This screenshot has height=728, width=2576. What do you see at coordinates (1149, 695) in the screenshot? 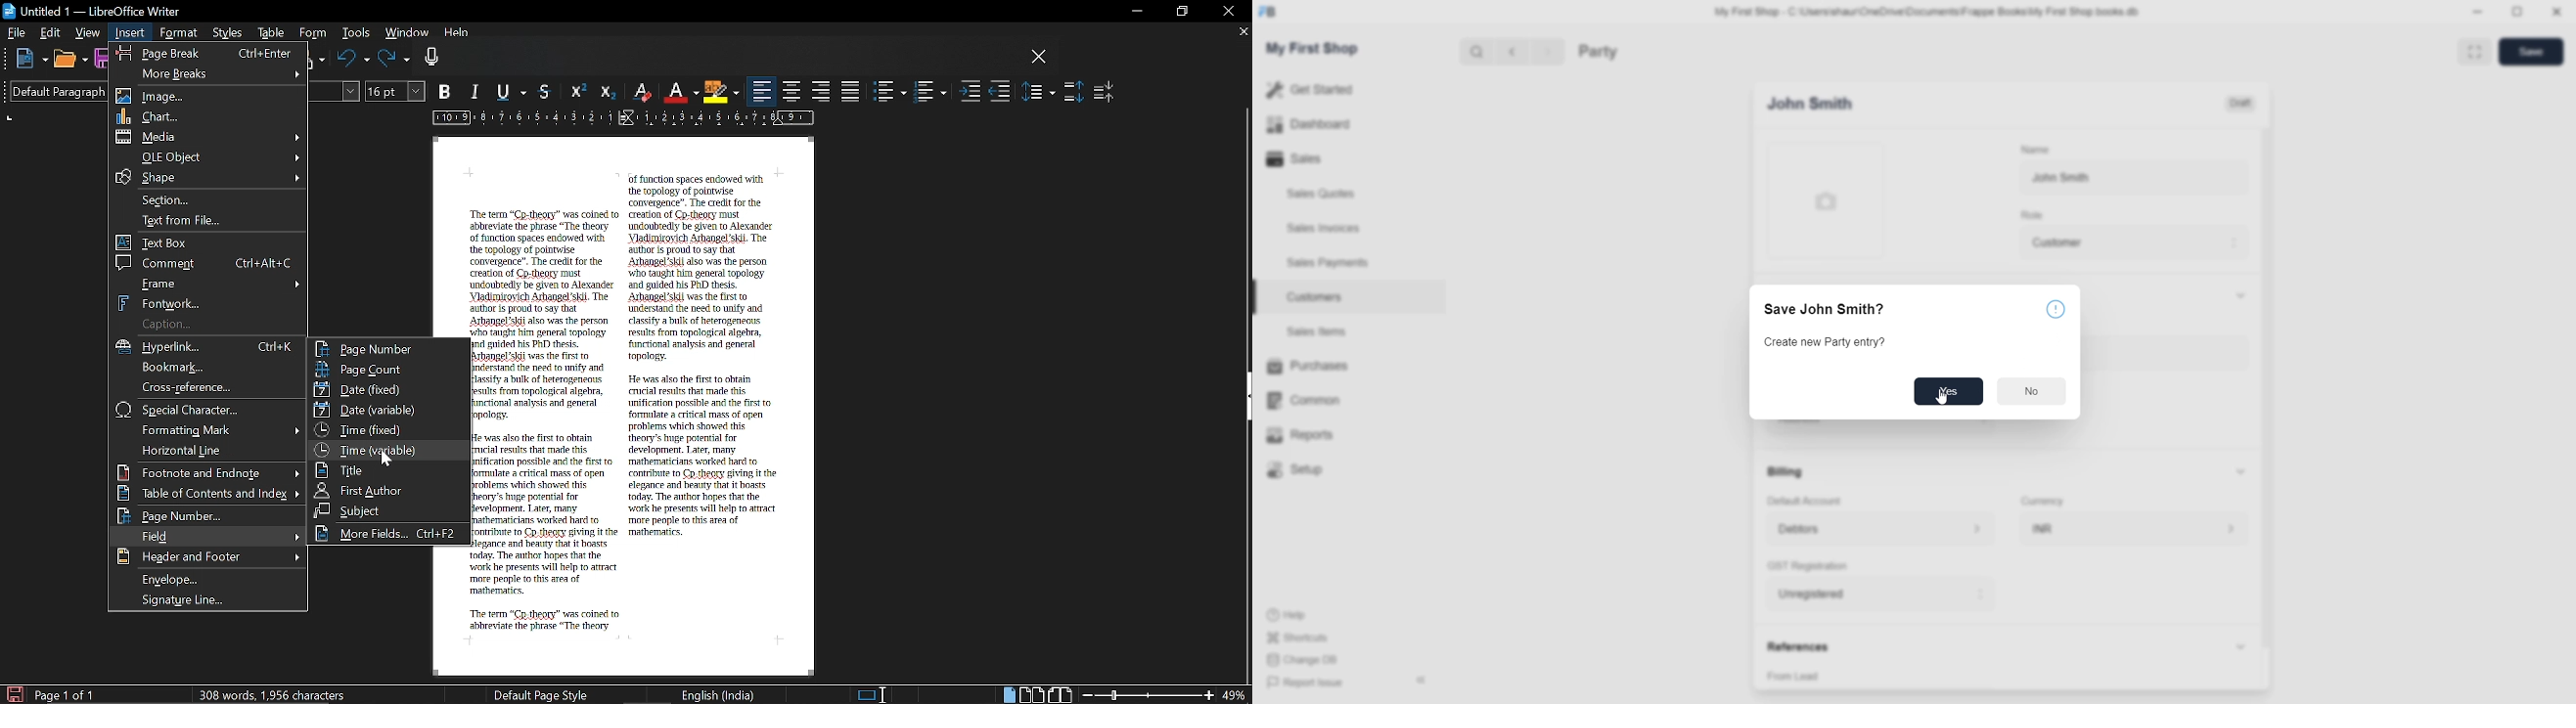
I see `Zoom change` at bounding box center [1149, 695].